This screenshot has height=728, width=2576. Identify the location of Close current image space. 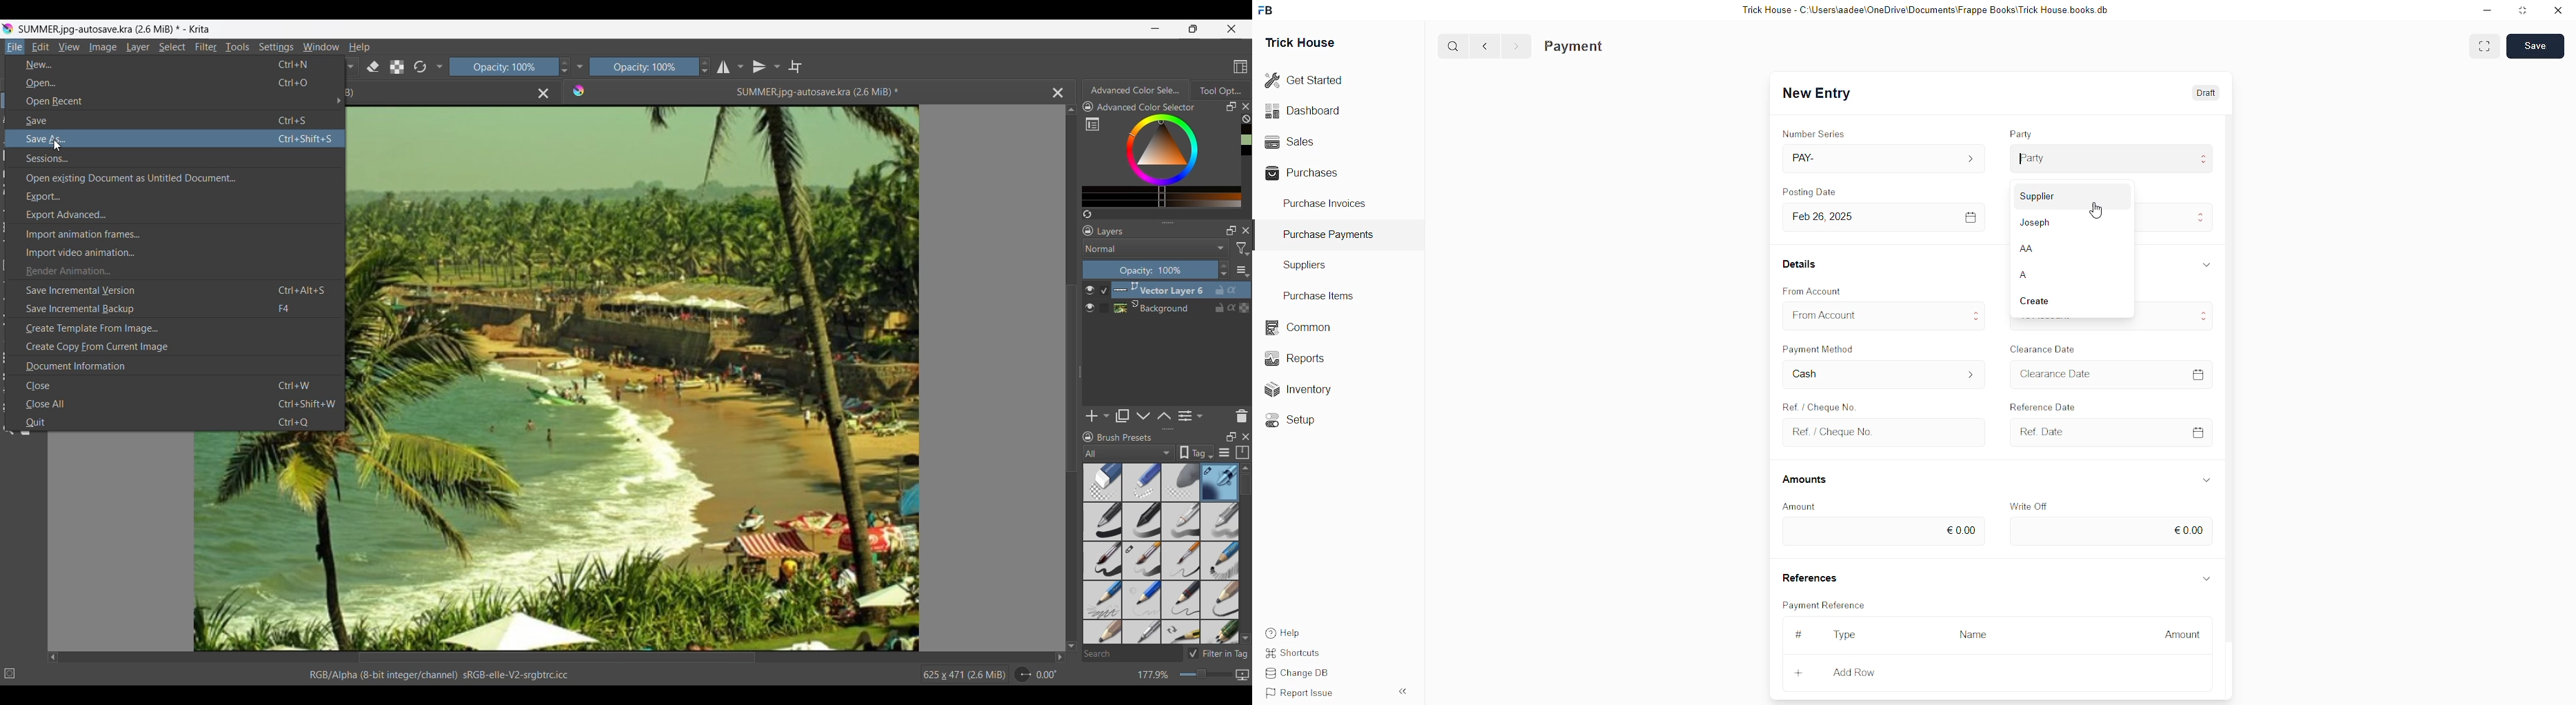
(1058, 93).